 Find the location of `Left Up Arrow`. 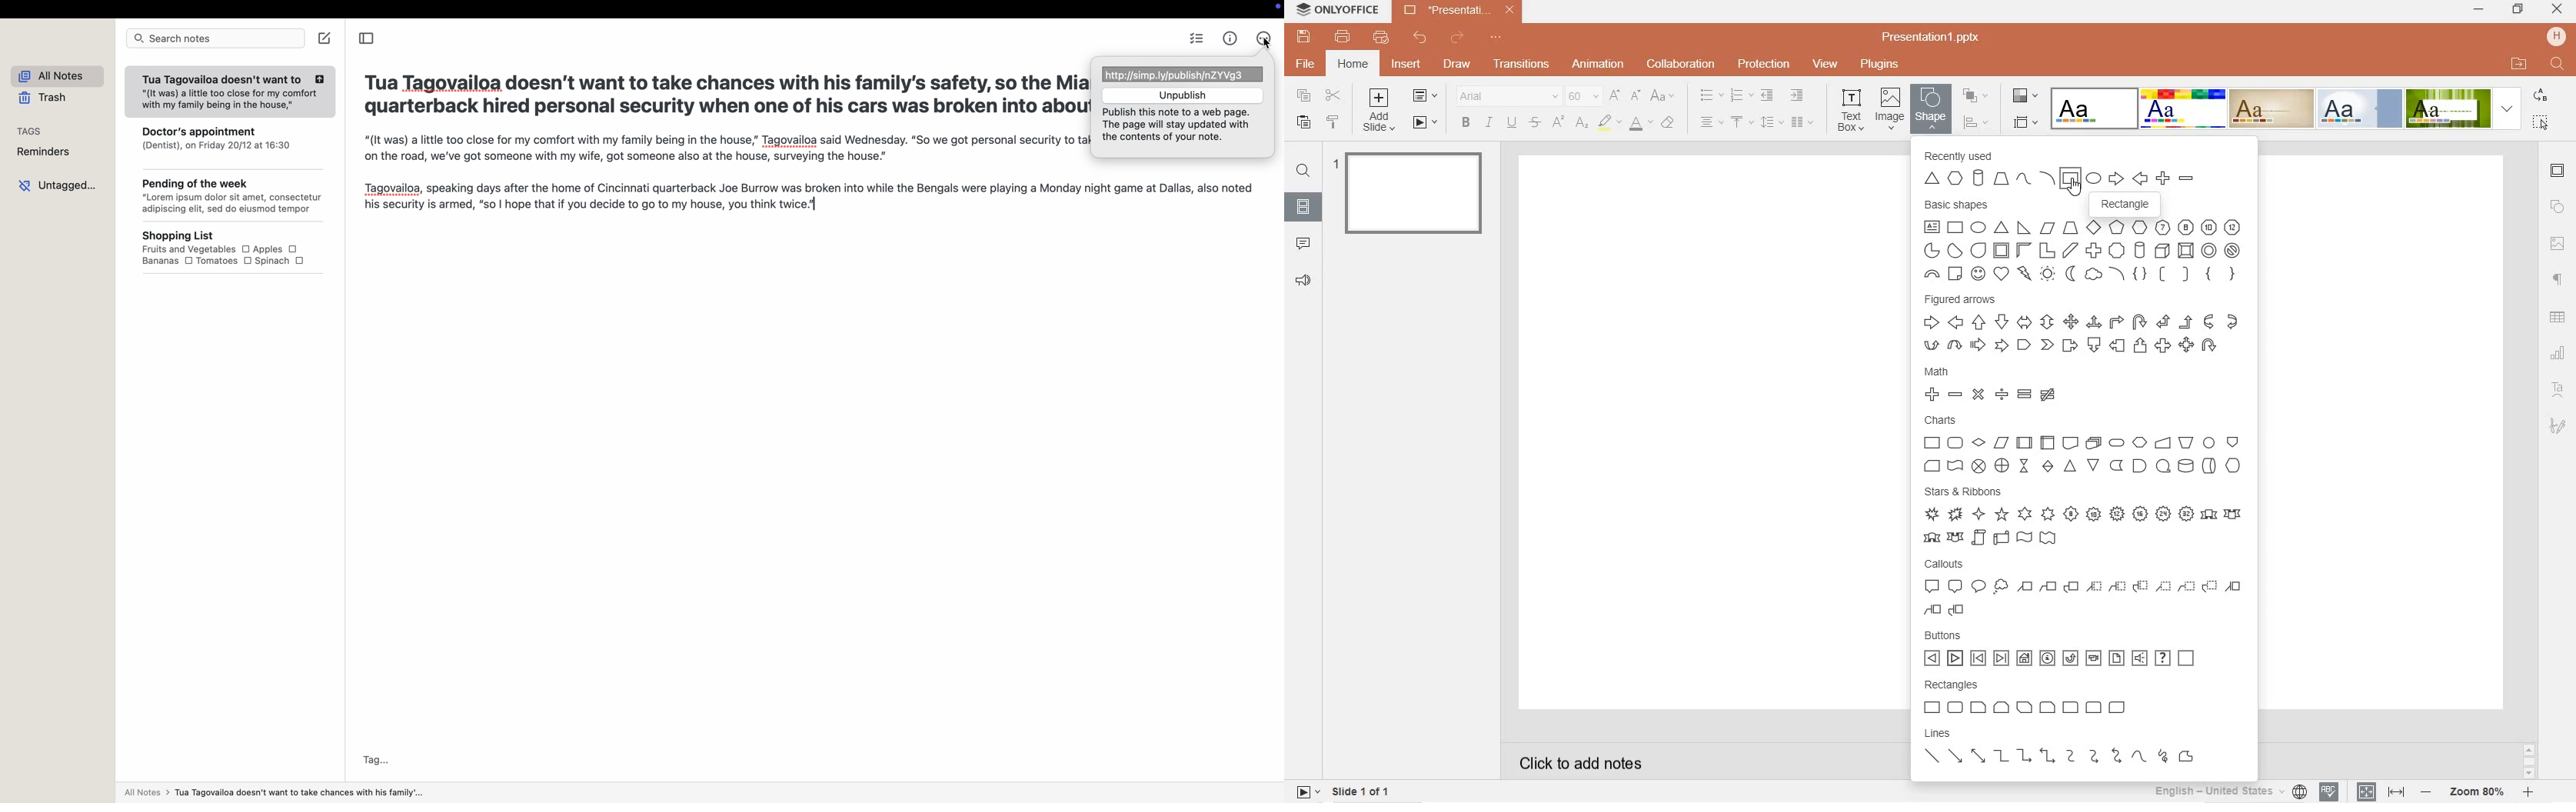

Left Up Arrow is located at coordinates (2163, 323).